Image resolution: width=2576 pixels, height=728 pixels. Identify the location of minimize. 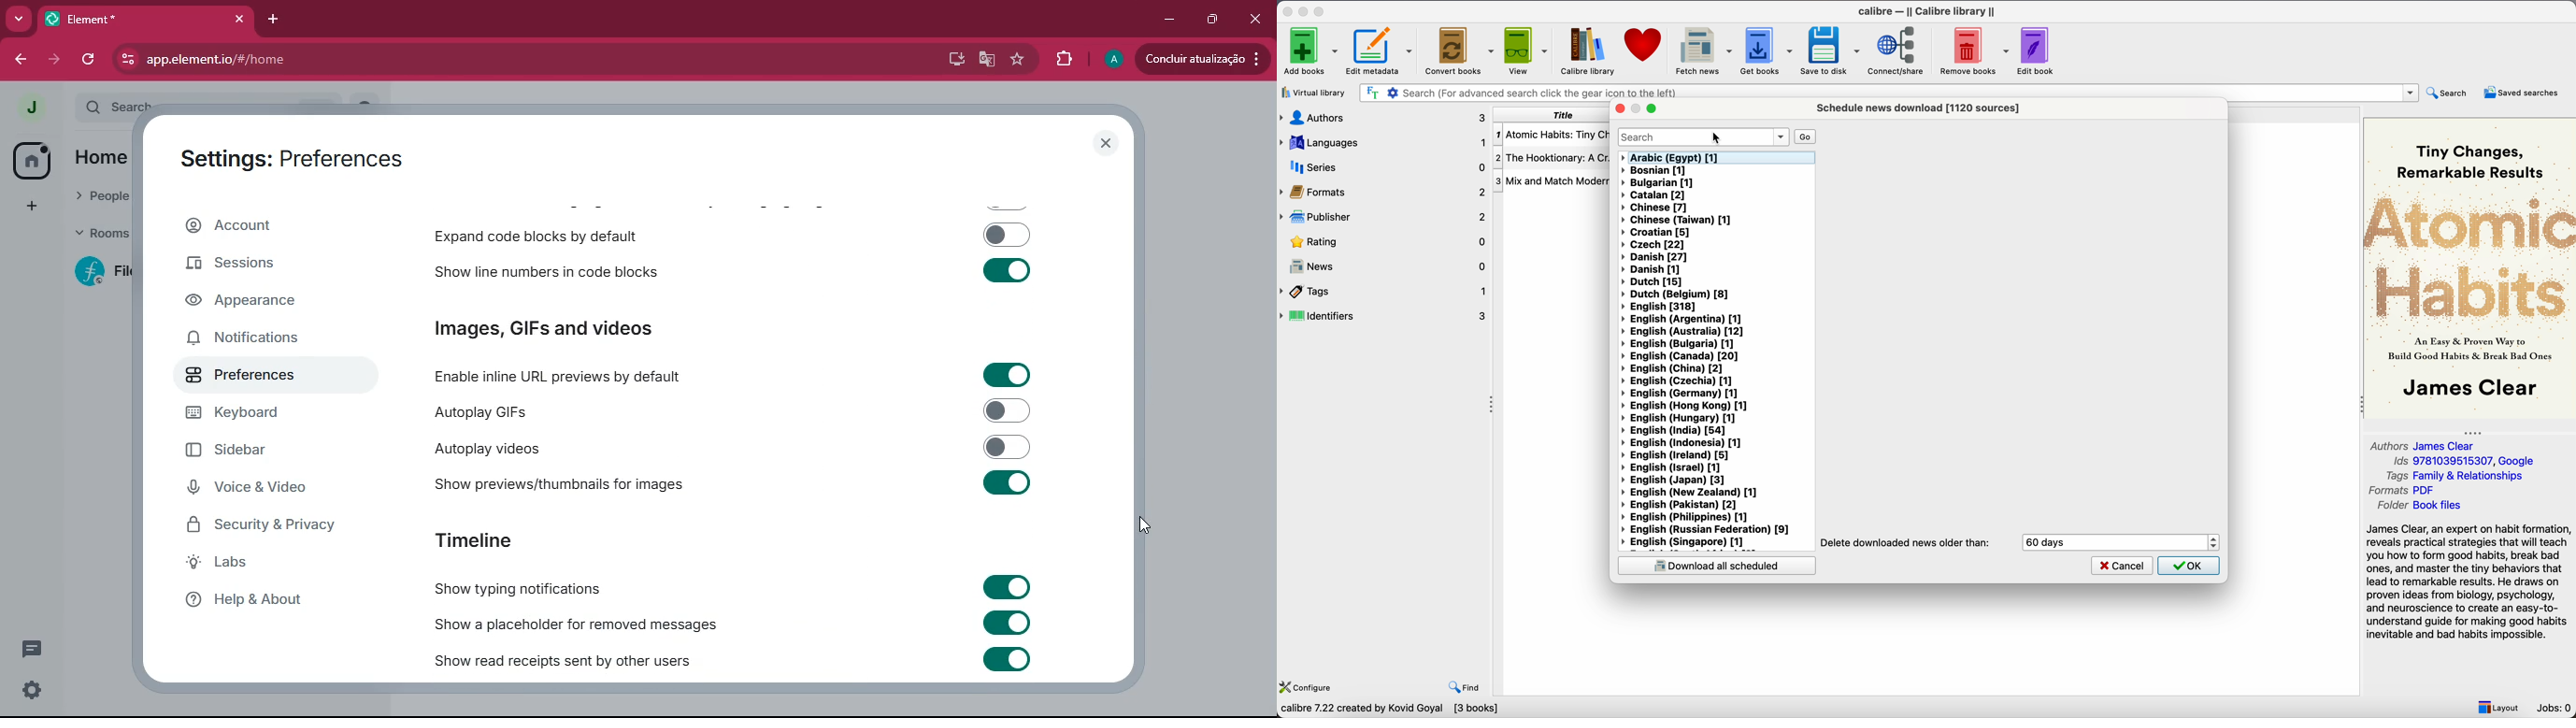
(1170, 20).